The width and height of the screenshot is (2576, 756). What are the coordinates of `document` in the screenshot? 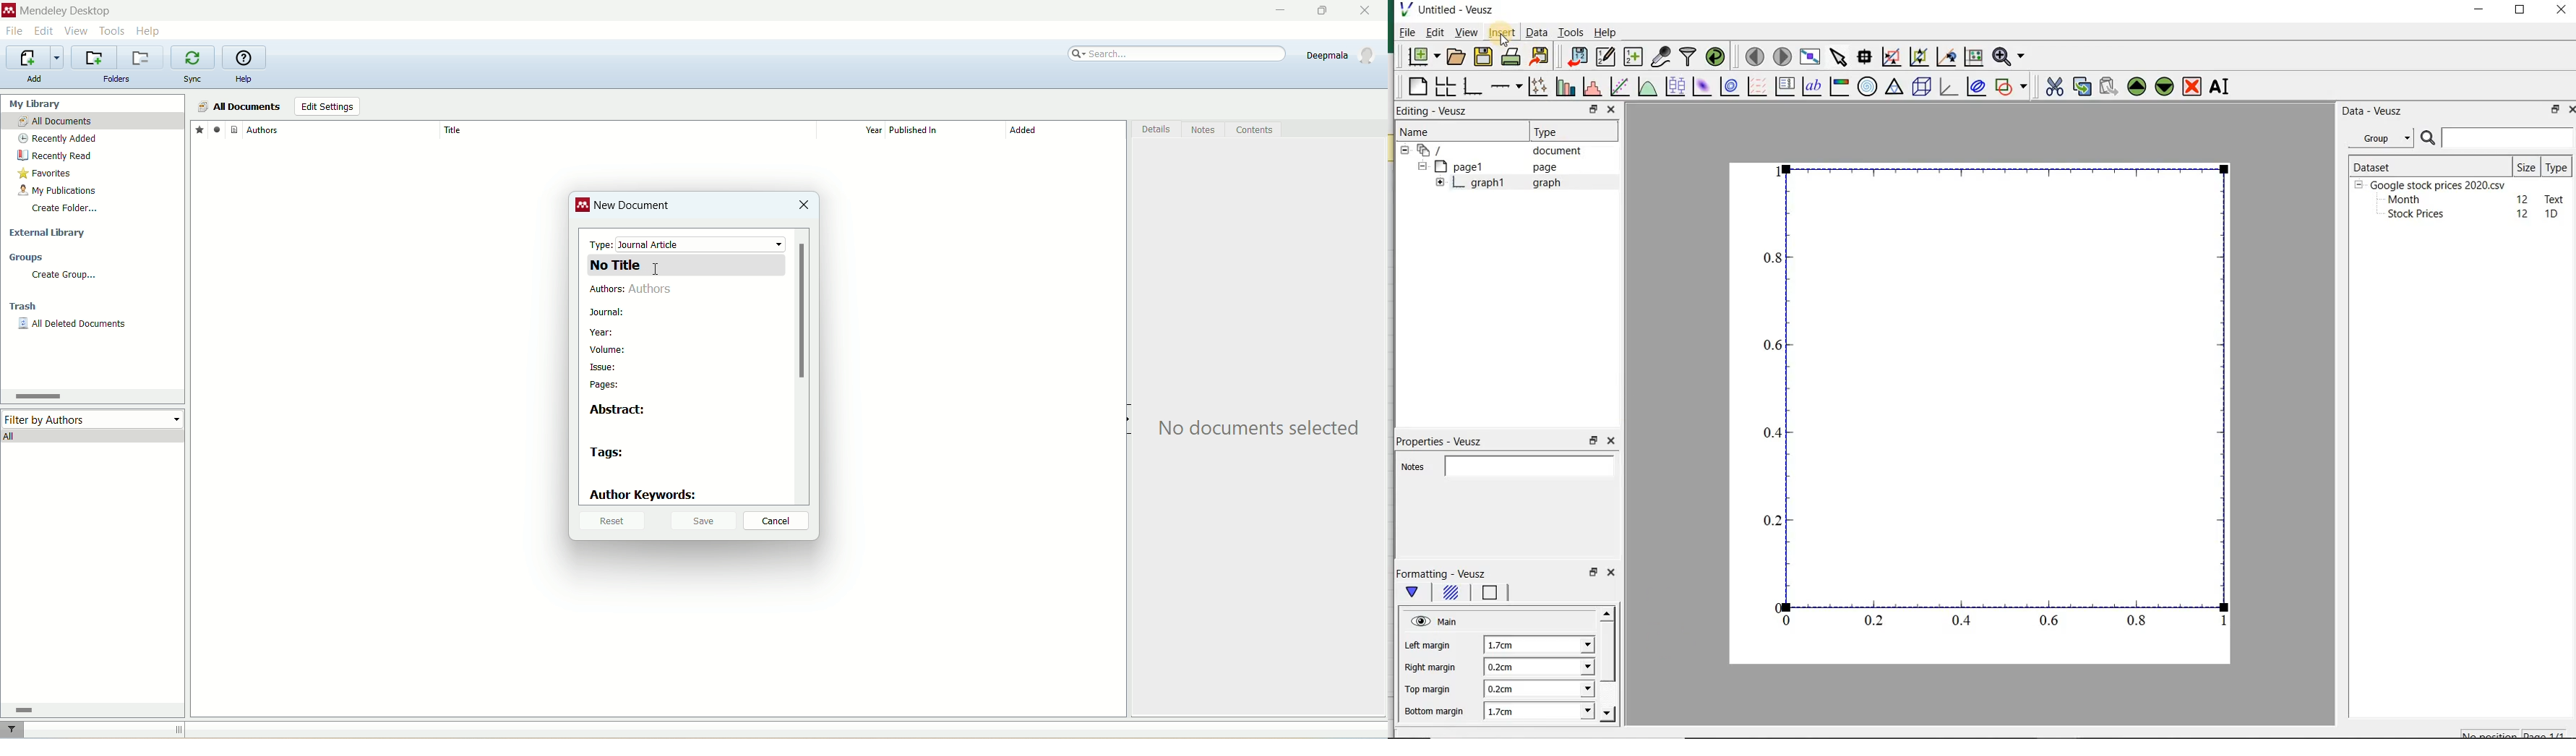 It's located at (234, 129).